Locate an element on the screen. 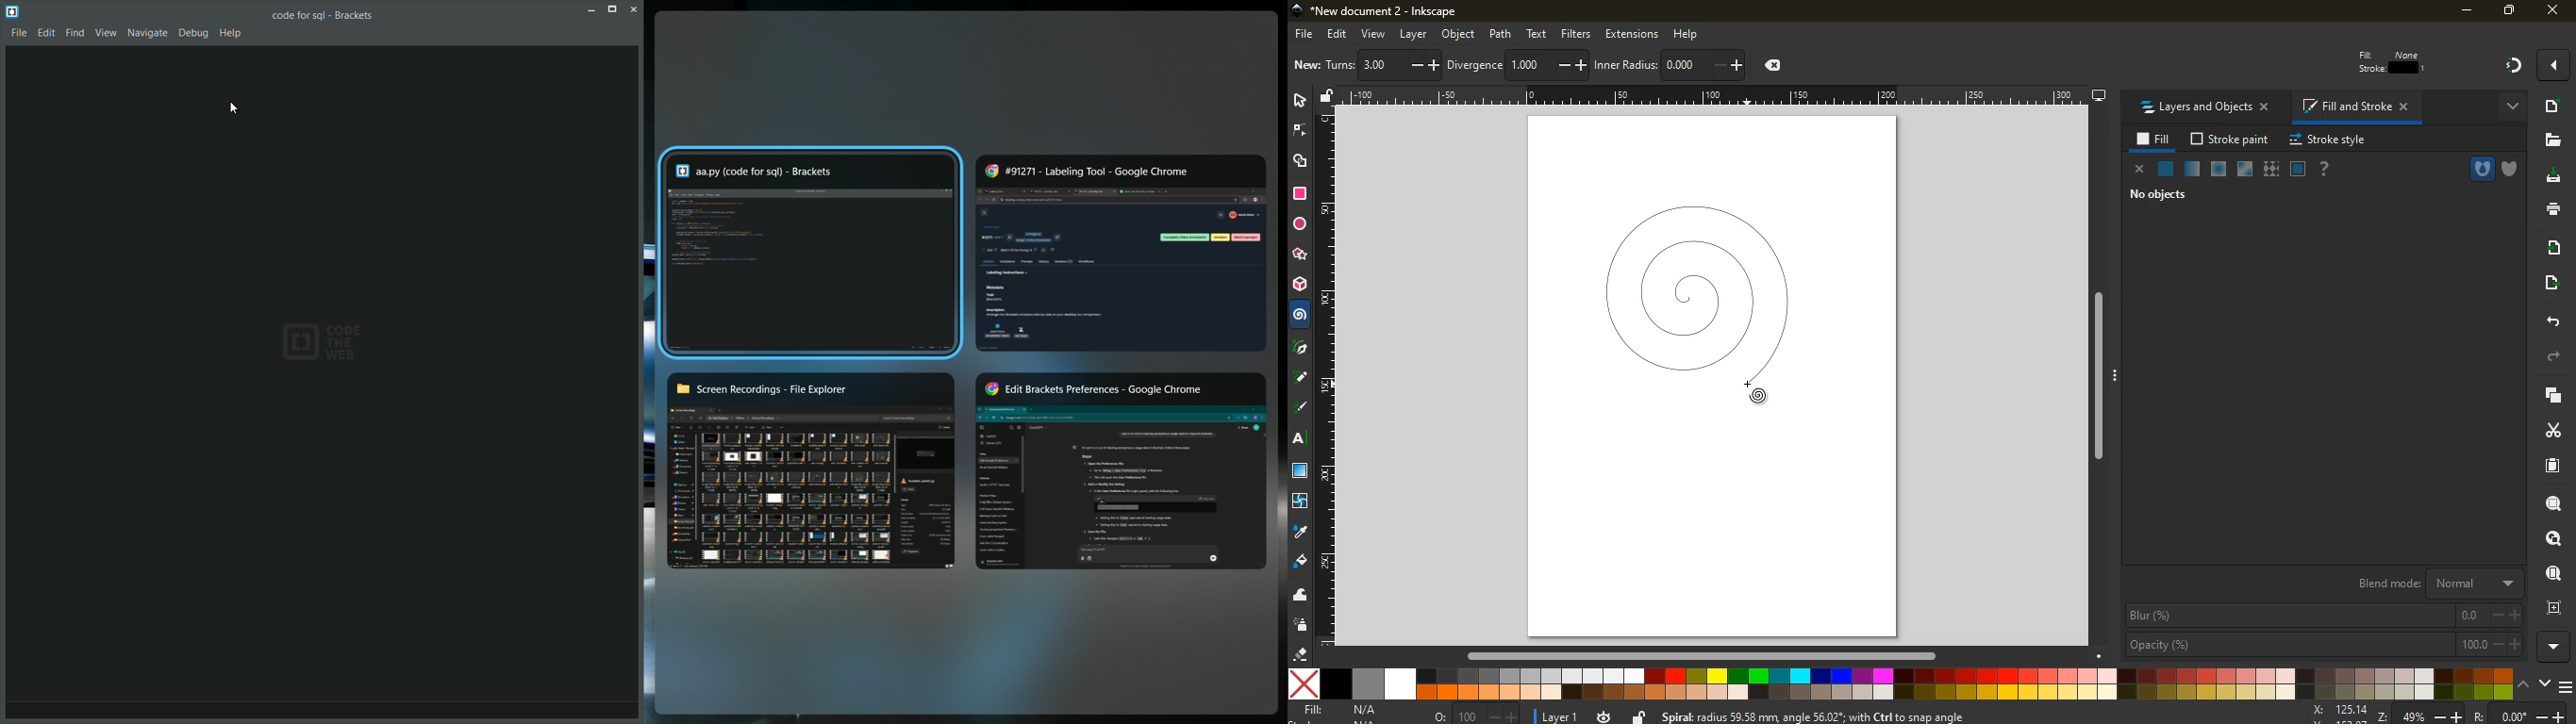 The image size is (2576, 728). find is located at coordinates (2551, 573).